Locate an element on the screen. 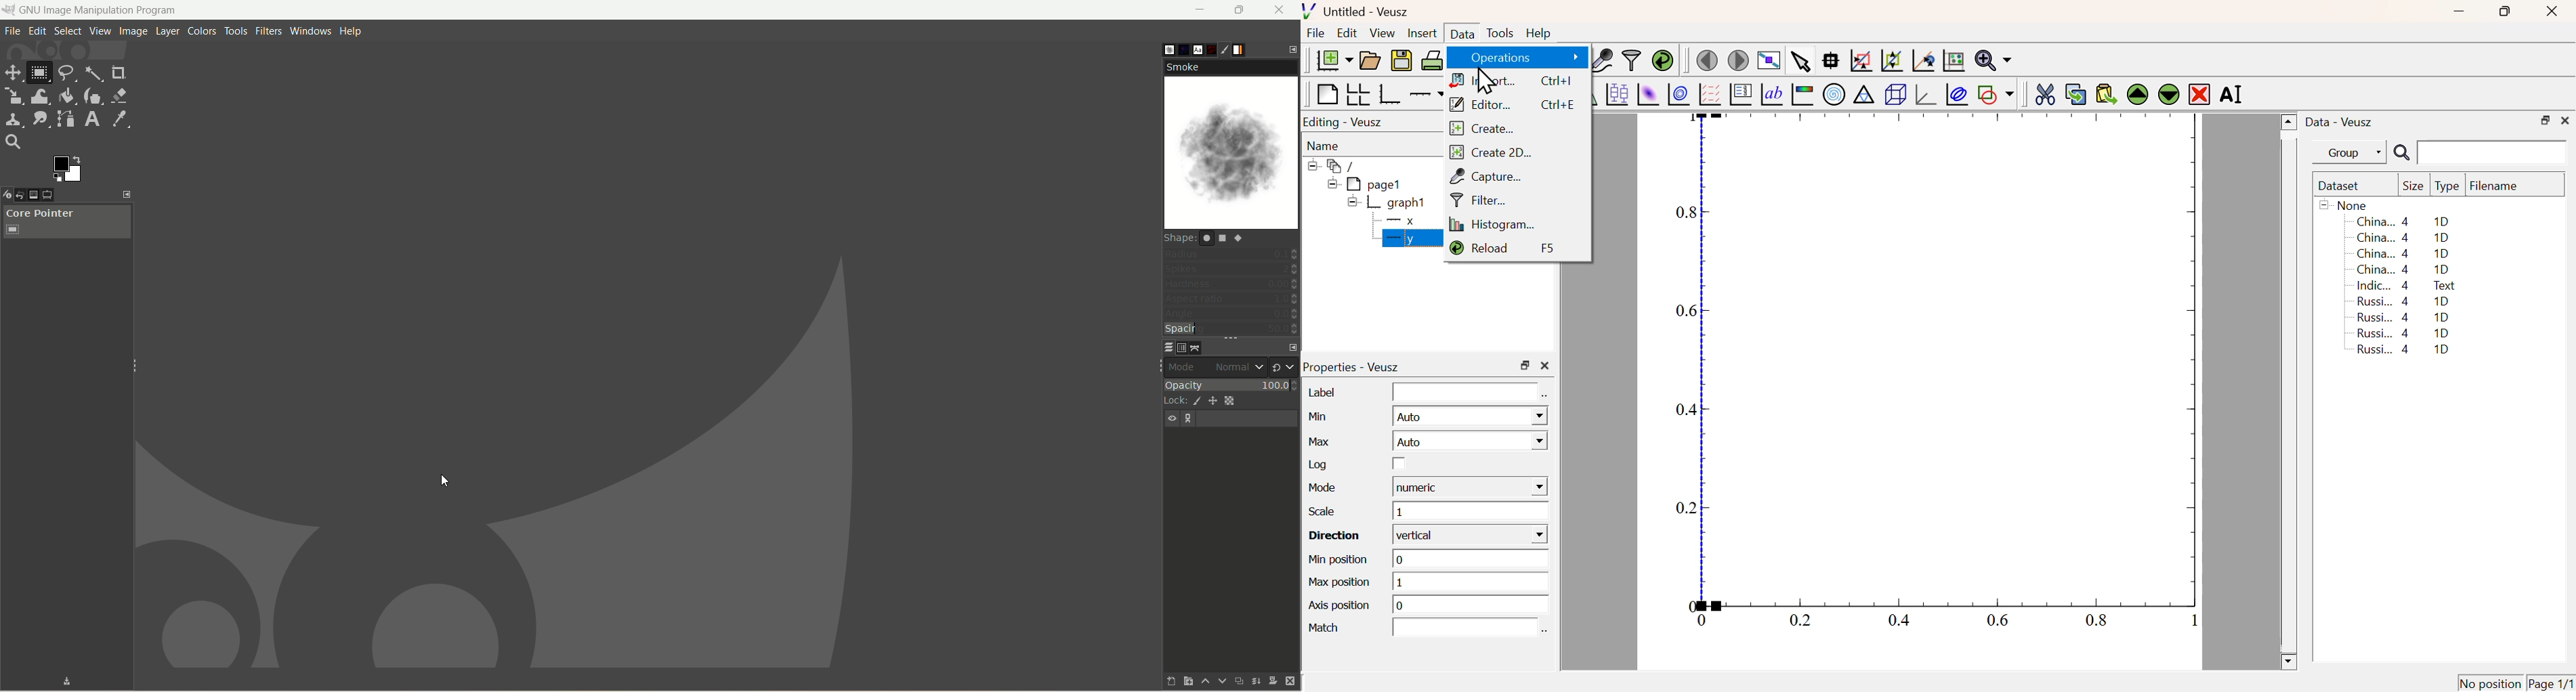 The image size is (2576, 700). cursor is located at coordinates (446, 481).